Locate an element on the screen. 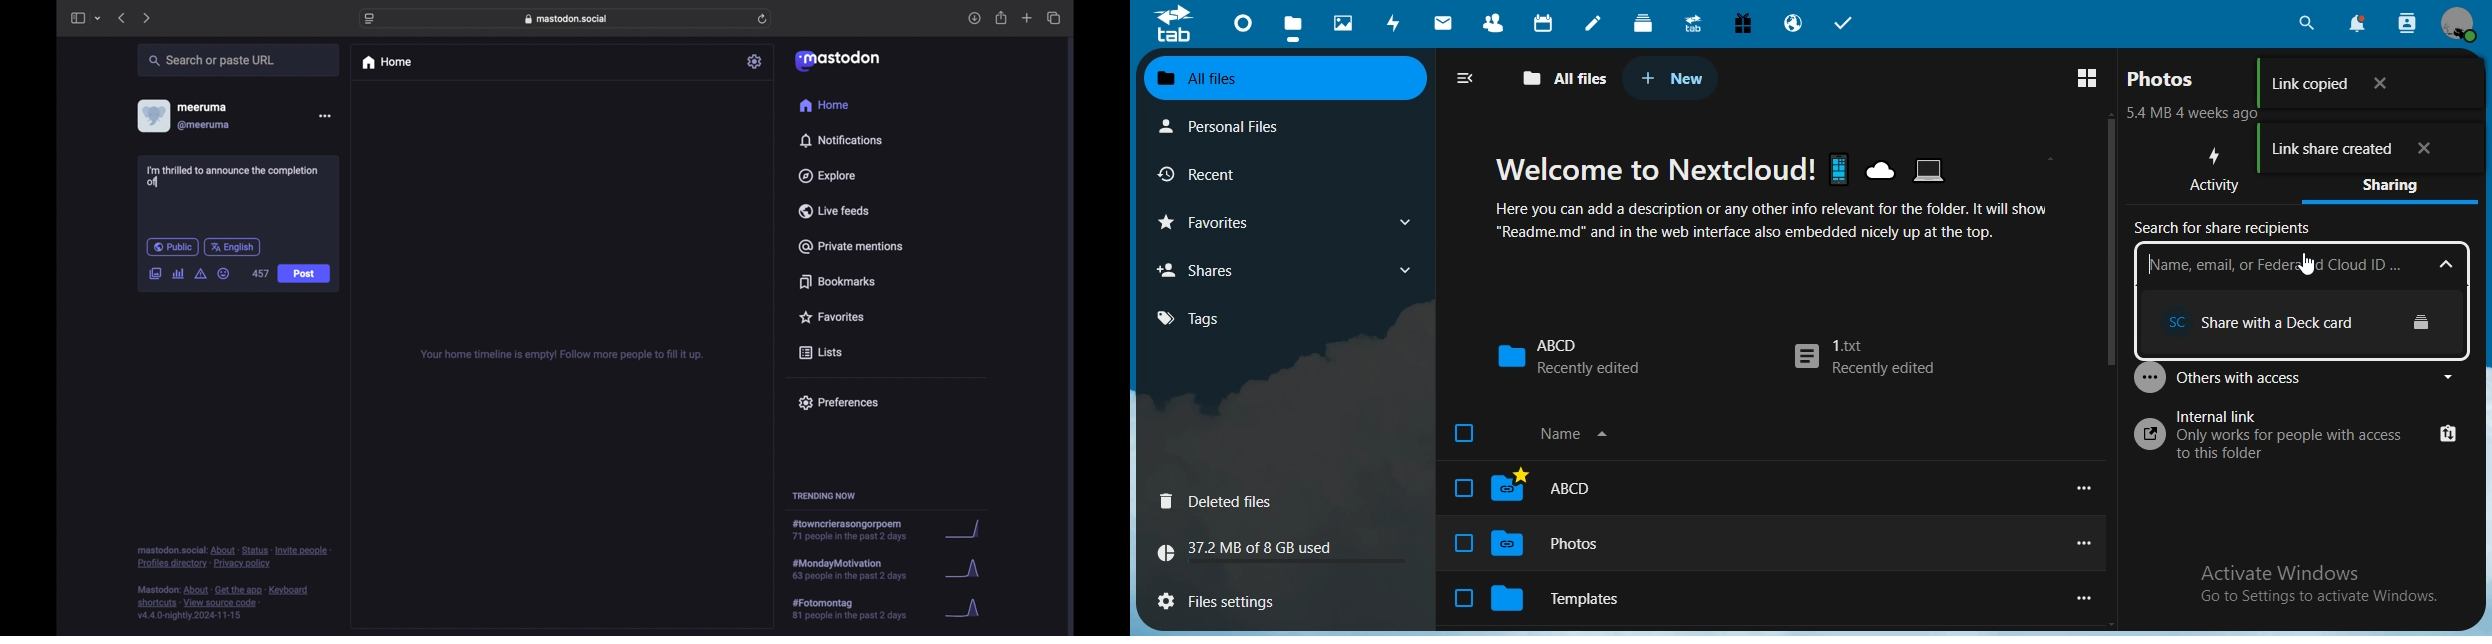  add image is located at coordinates (155, 274).